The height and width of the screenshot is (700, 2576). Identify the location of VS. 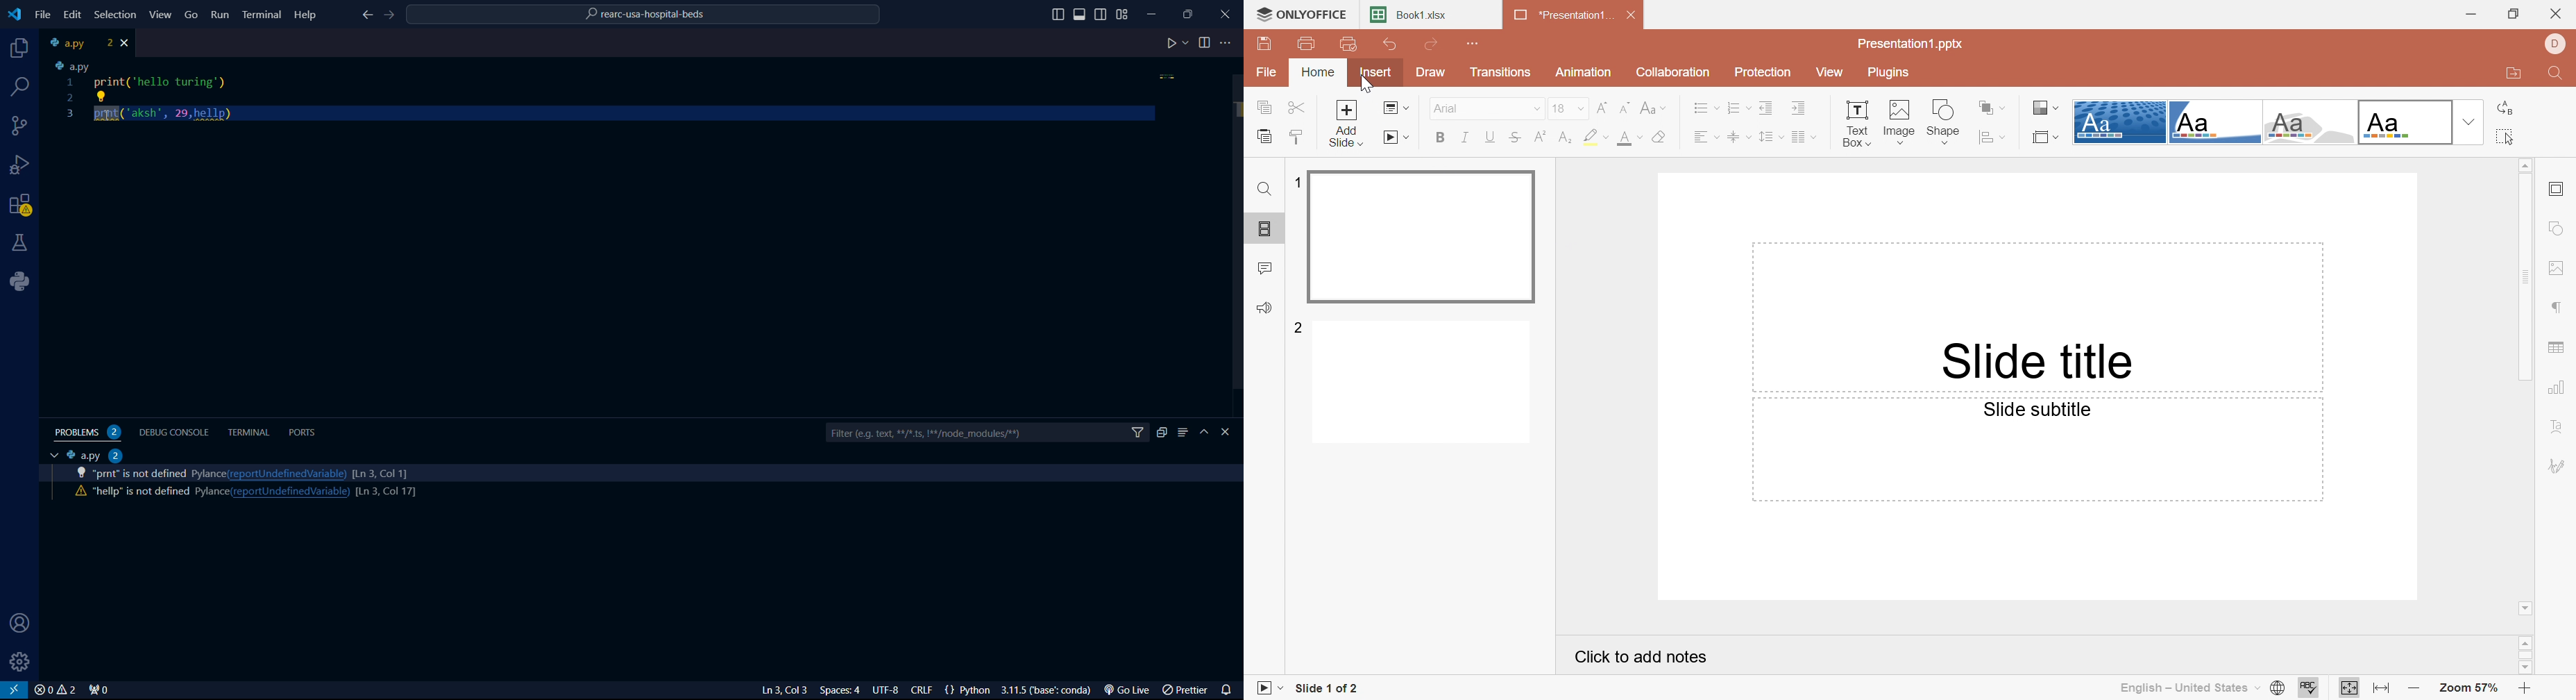
(14, 690).